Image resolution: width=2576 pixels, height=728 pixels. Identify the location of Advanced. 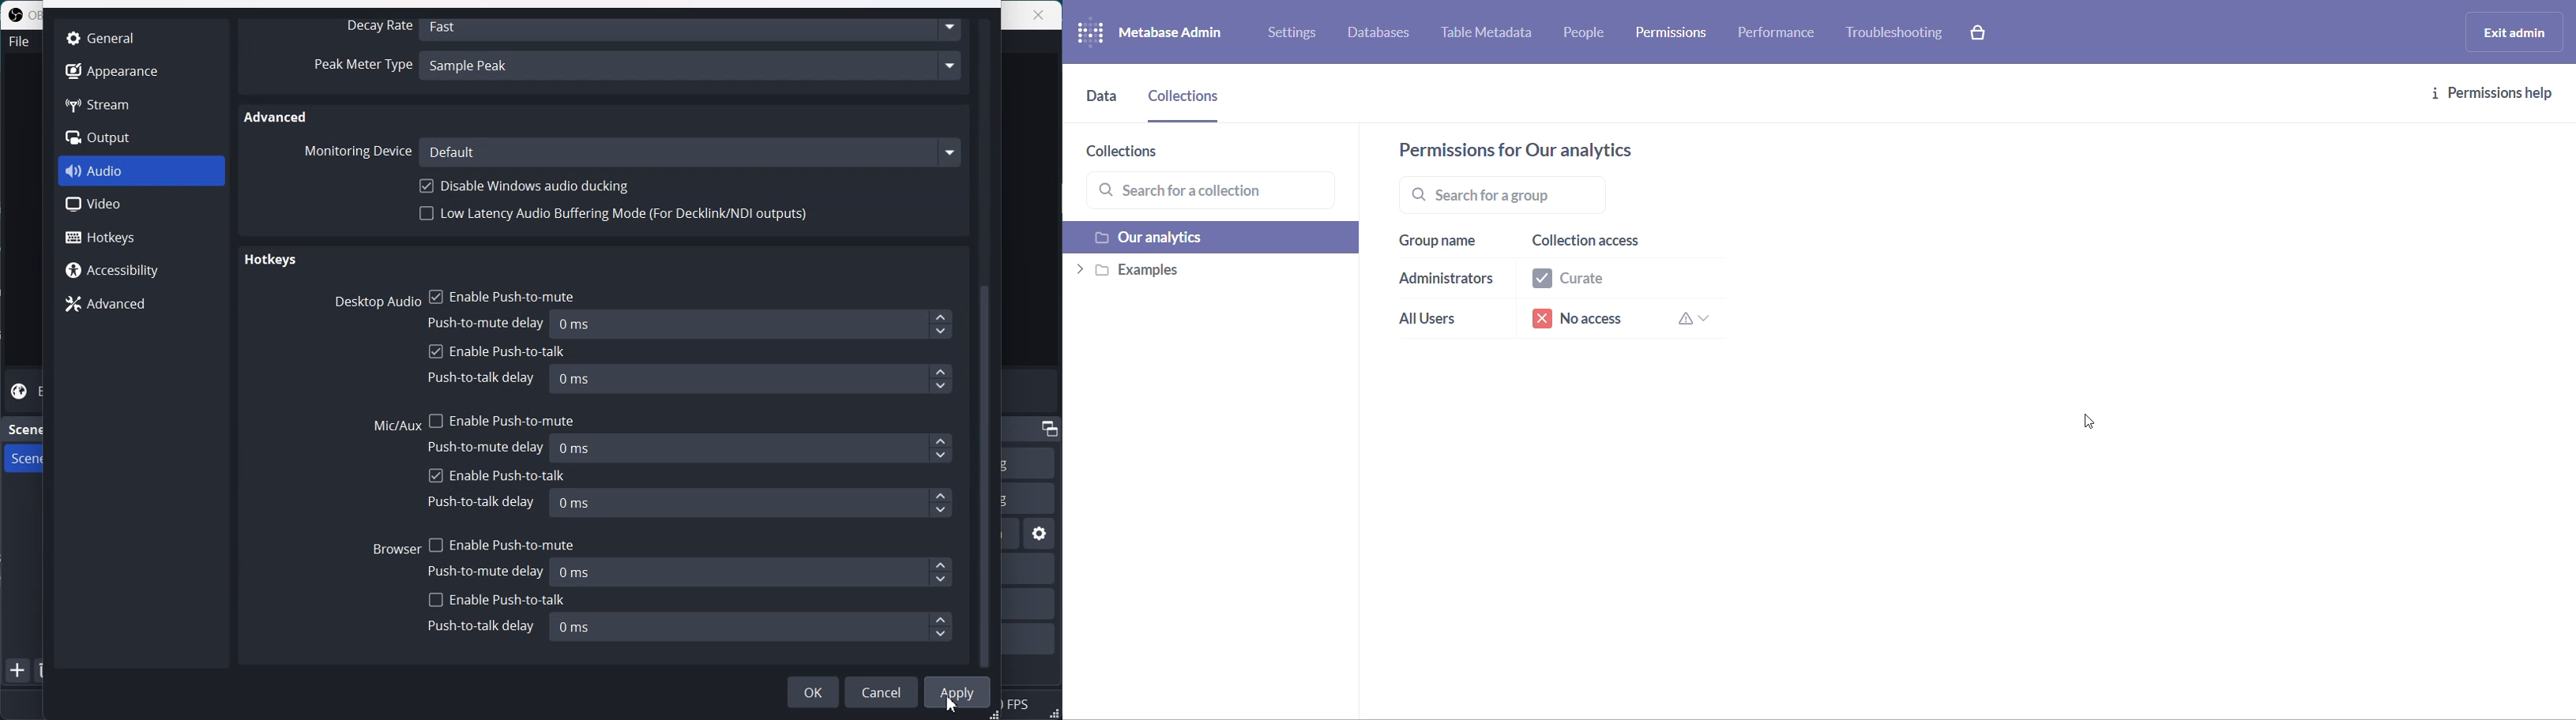
(277, 116).